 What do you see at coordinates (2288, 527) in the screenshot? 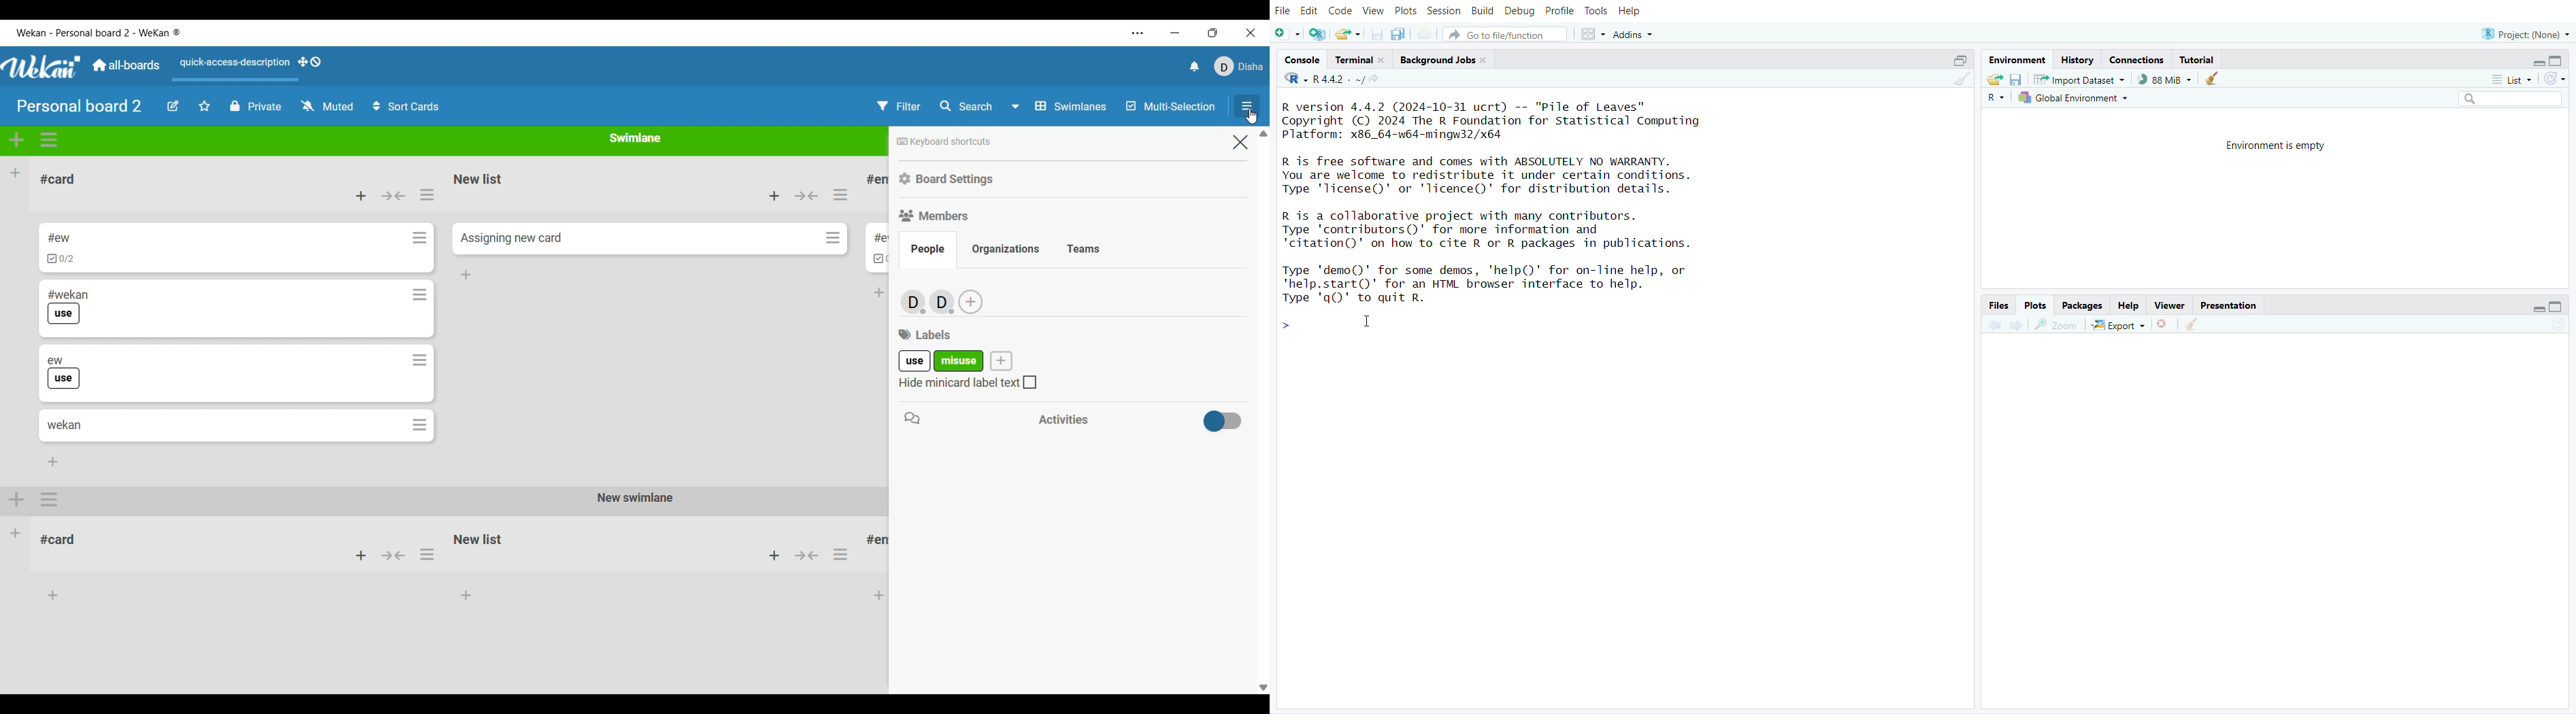
I see `empty plot area` at bounding box center [2288, 527].